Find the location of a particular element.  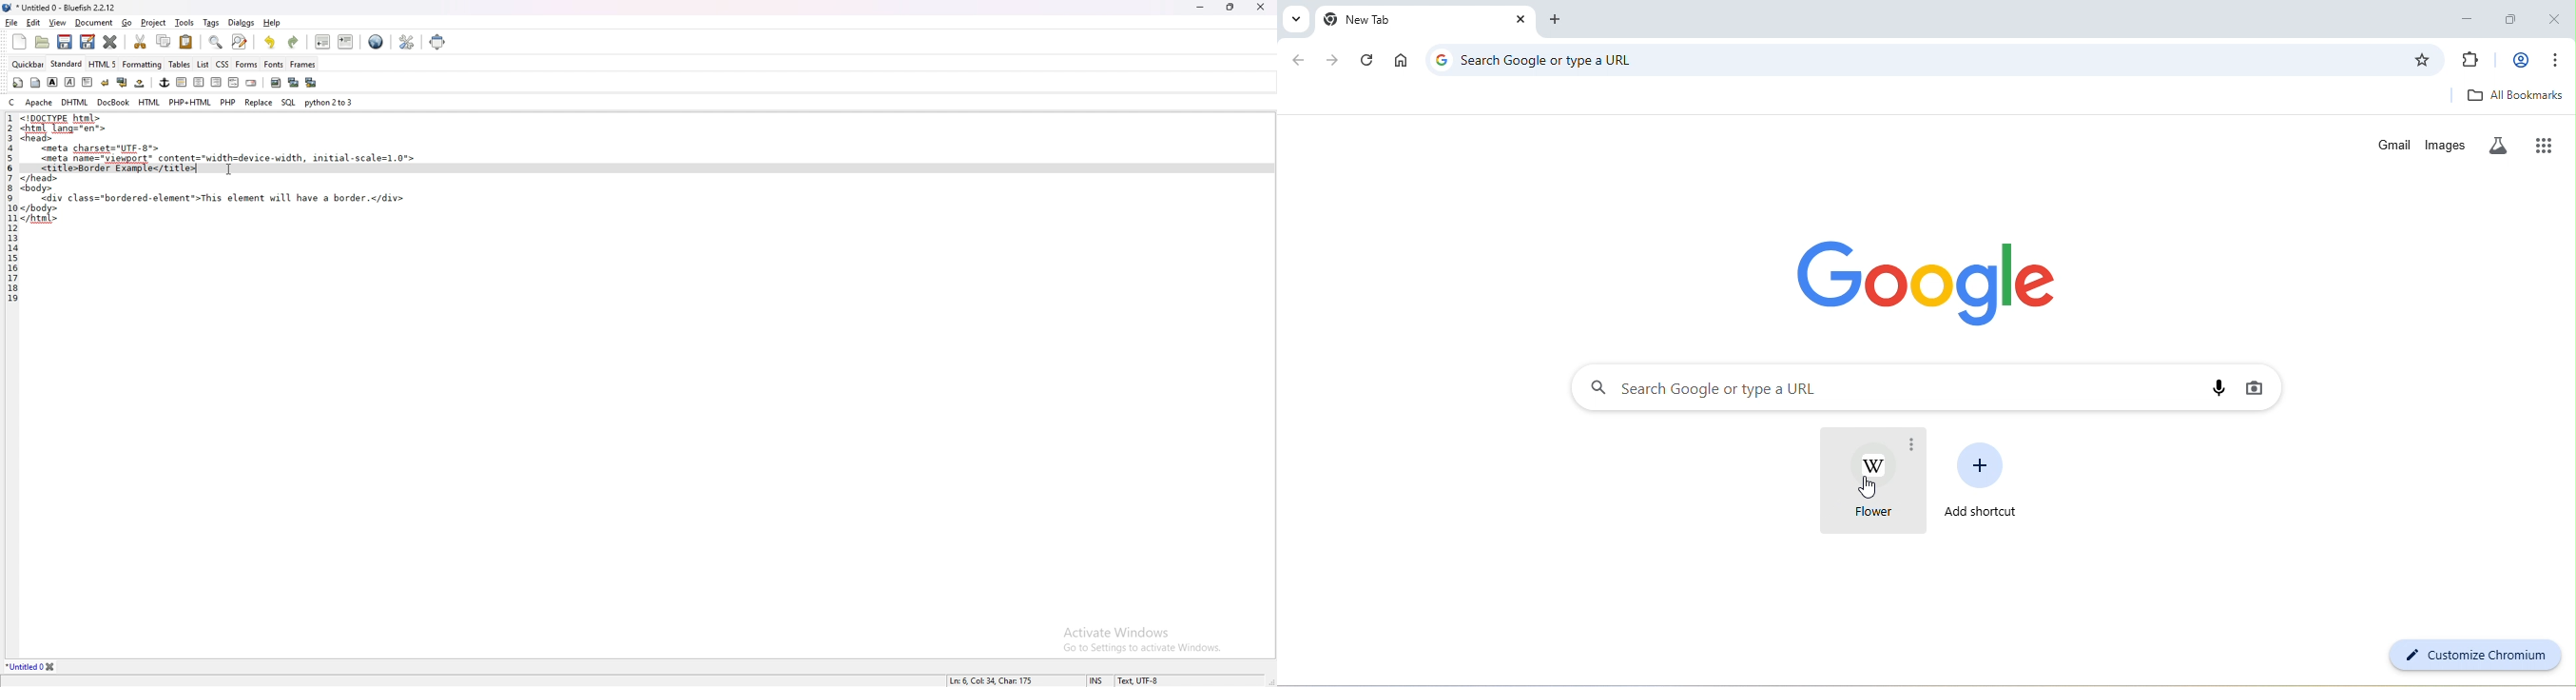

non breaking space is located at coordinates (140, 83).